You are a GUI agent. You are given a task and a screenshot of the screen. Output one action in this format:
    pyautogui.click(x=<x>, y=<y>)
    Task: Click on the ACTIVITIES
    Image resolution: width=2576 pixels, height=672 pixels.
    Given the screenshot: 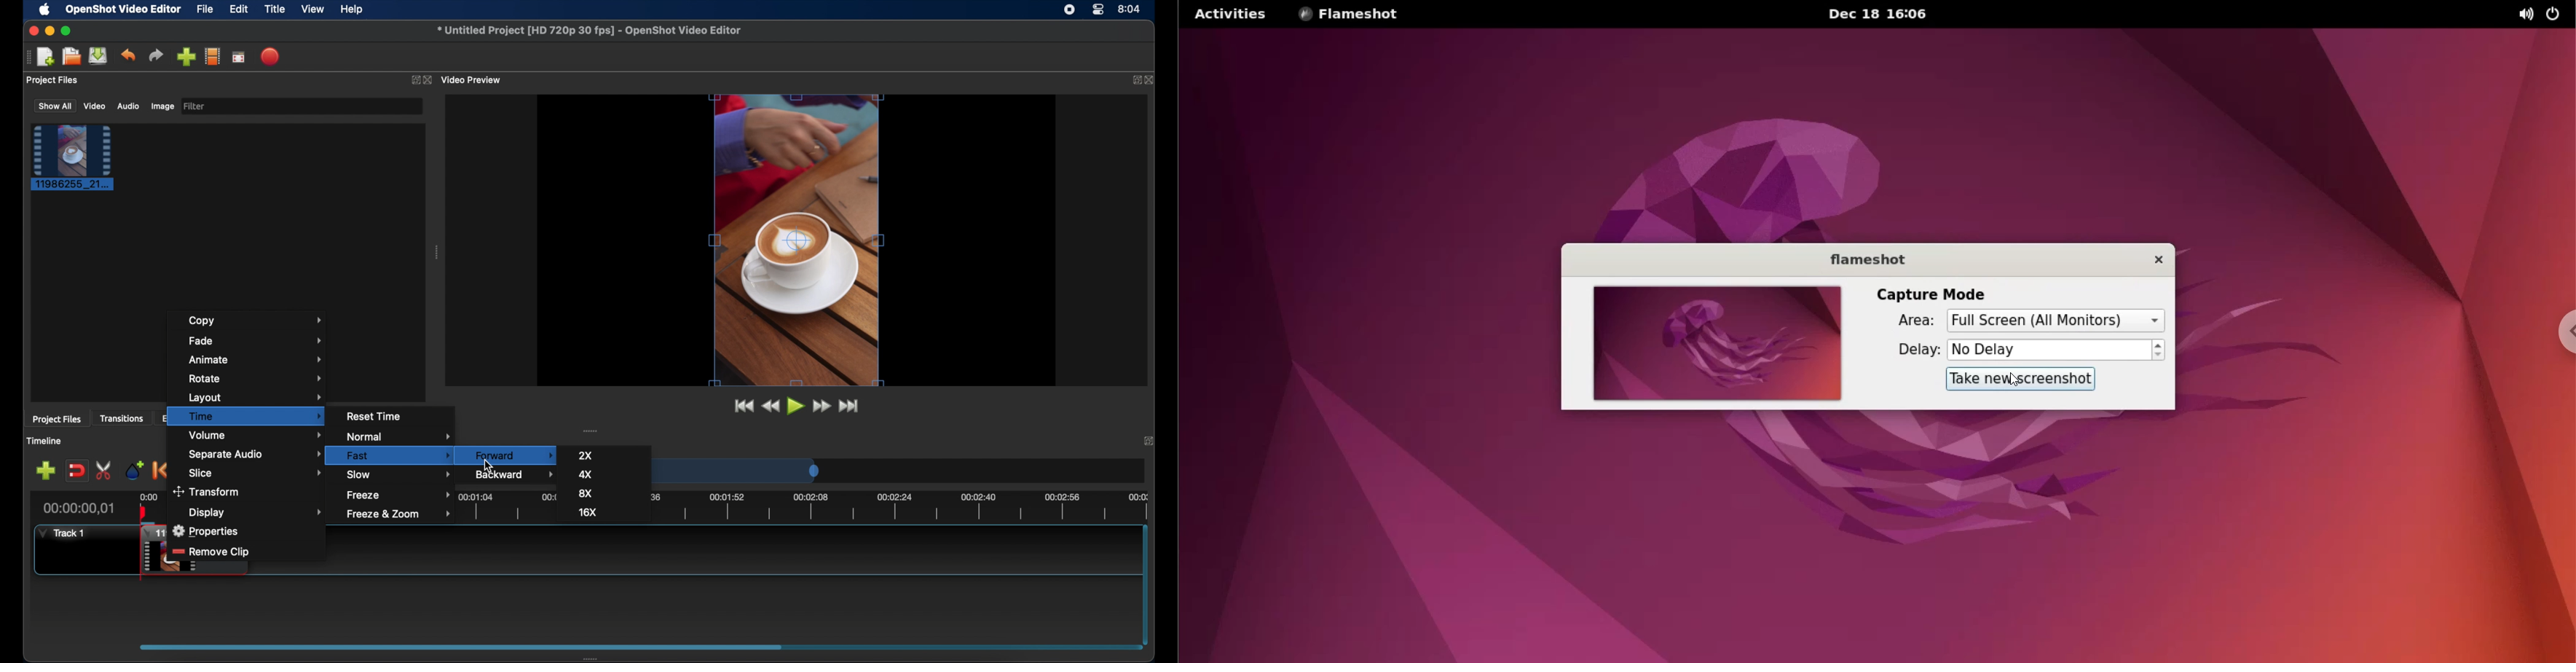 What is the action you would take?
    pyautogui.click(x=1229, y=14)
    